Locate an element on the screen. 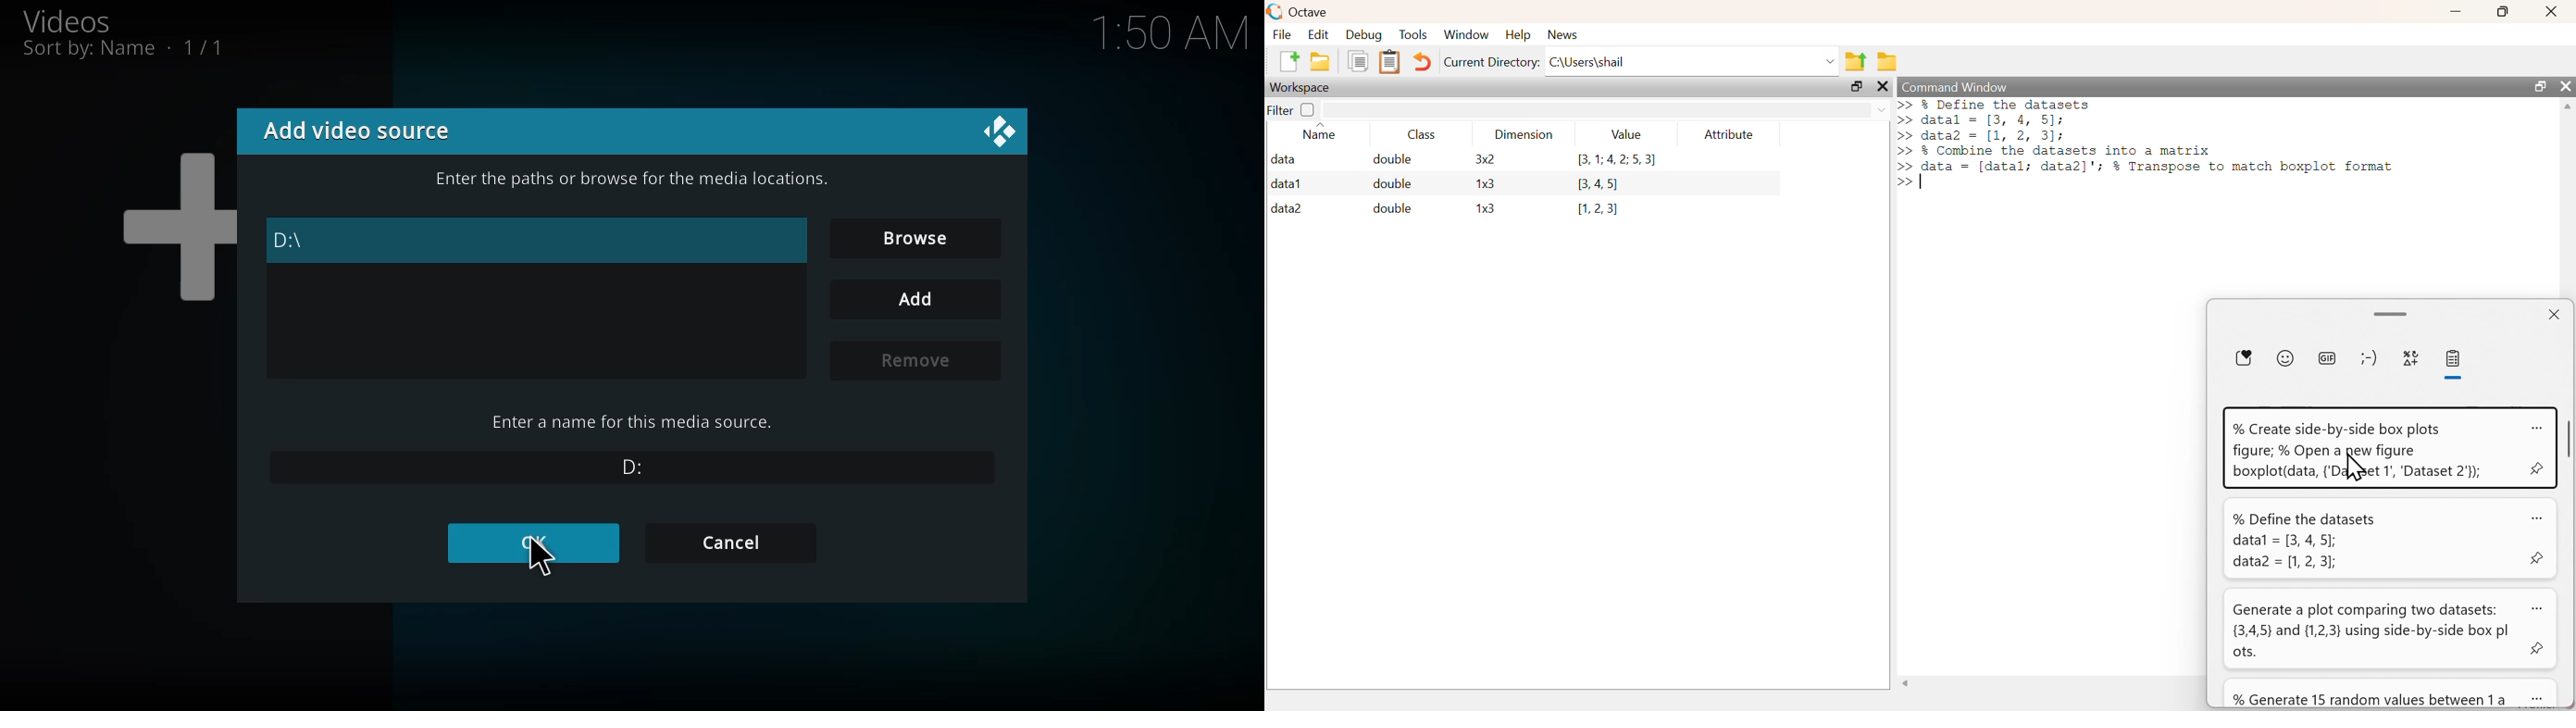 The height and width of the screenshot is (728, 2576). remove is located at coordinates (912, 361).